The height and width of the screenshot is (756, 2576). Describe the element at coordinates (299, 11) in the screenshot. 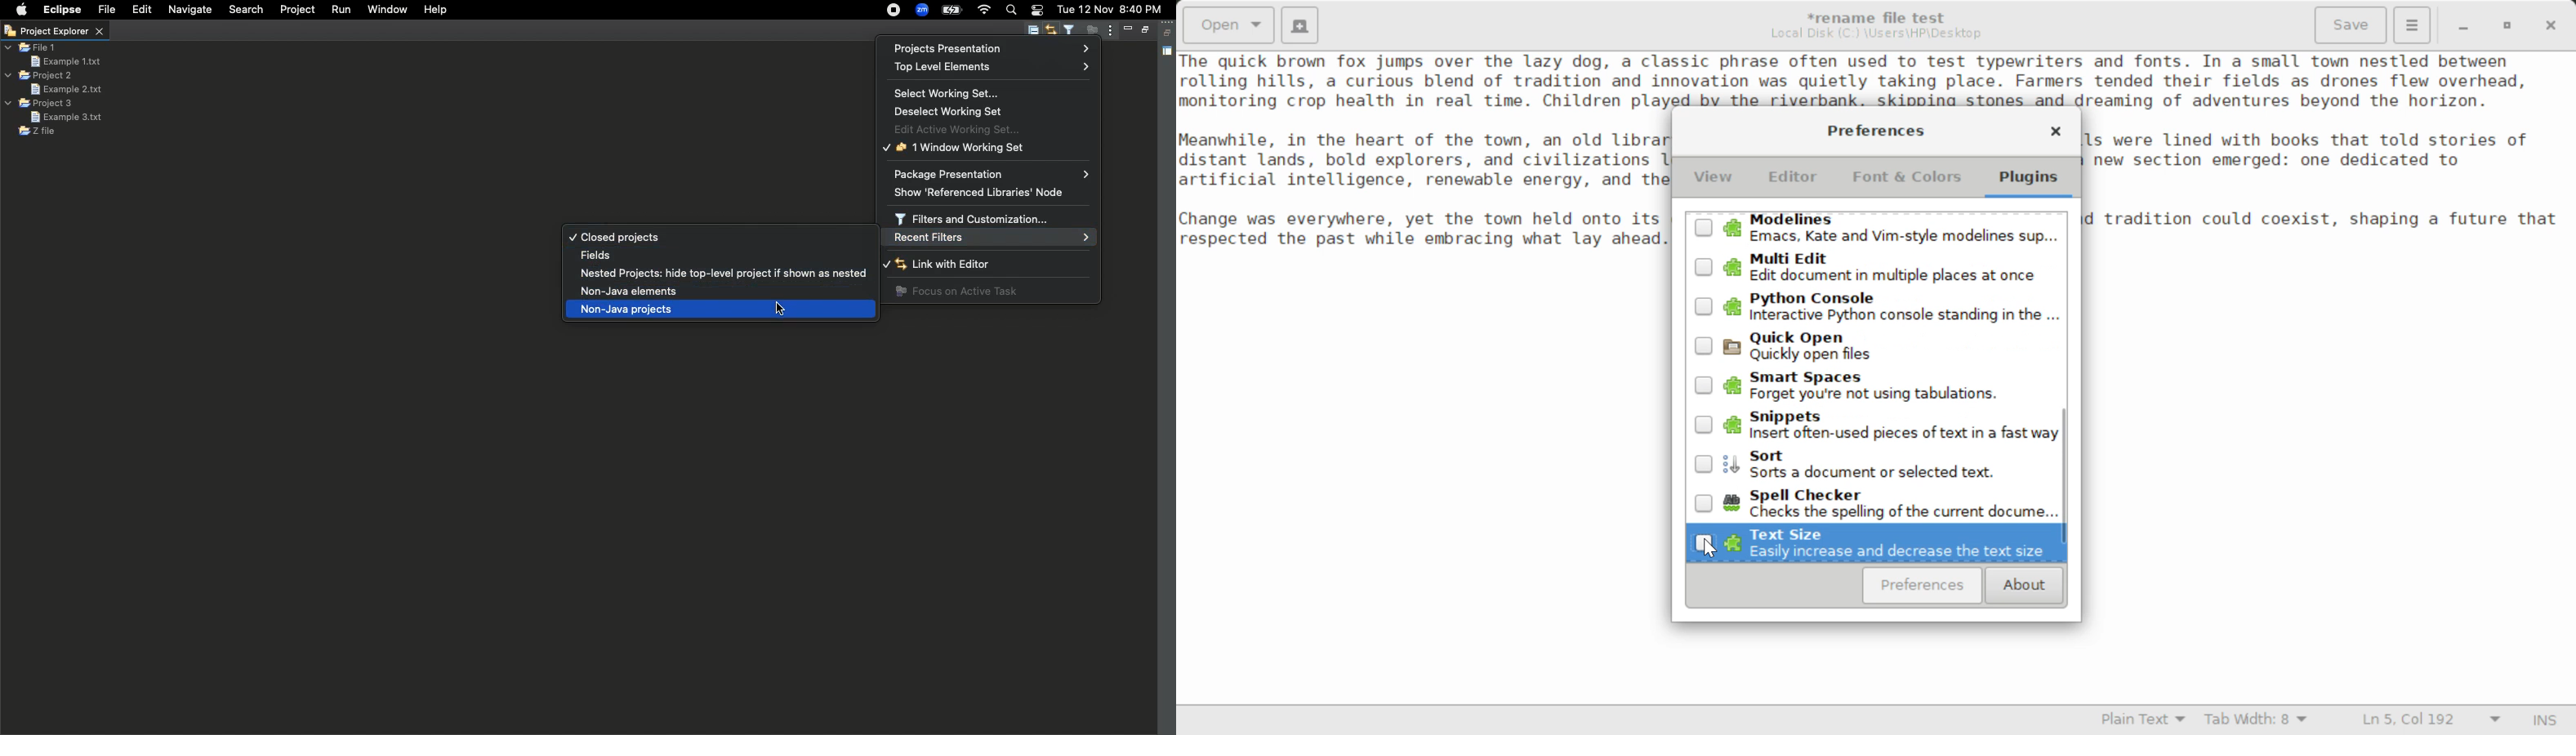

I see `Project` at that location.